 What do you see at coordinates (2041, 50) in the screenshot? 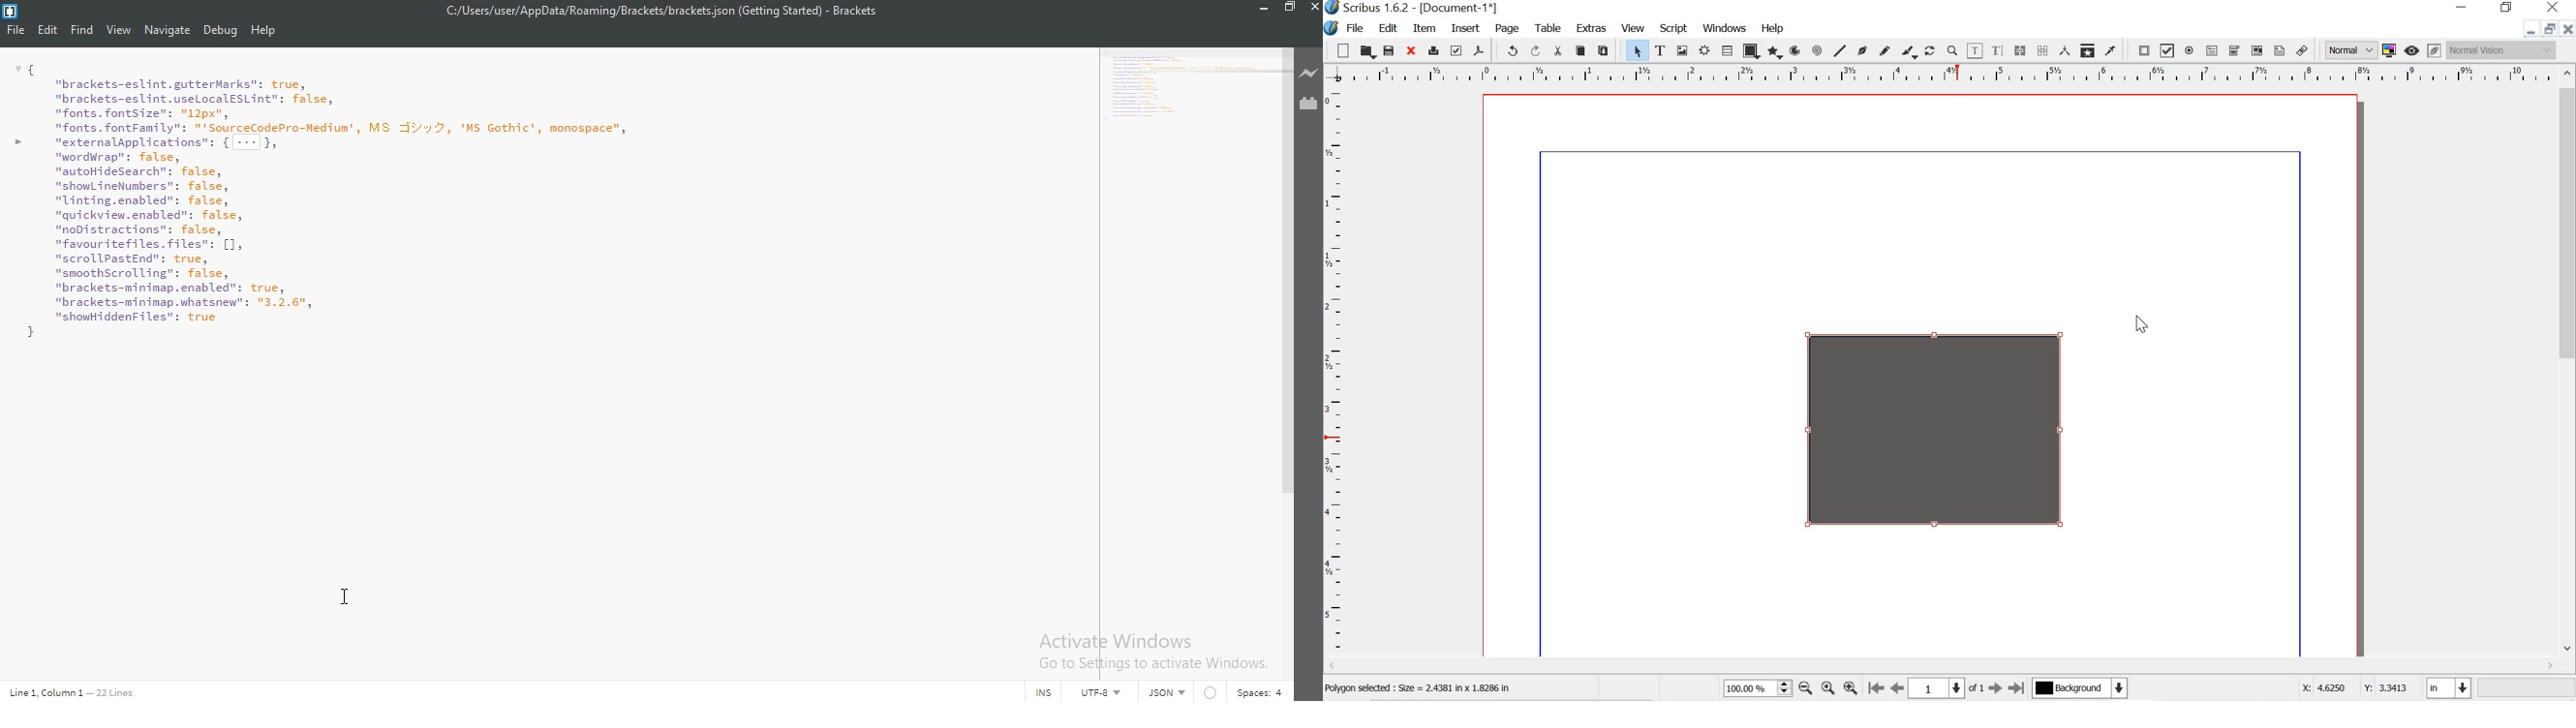
I see `unlink text frames` at bounding box center [2041, 50].